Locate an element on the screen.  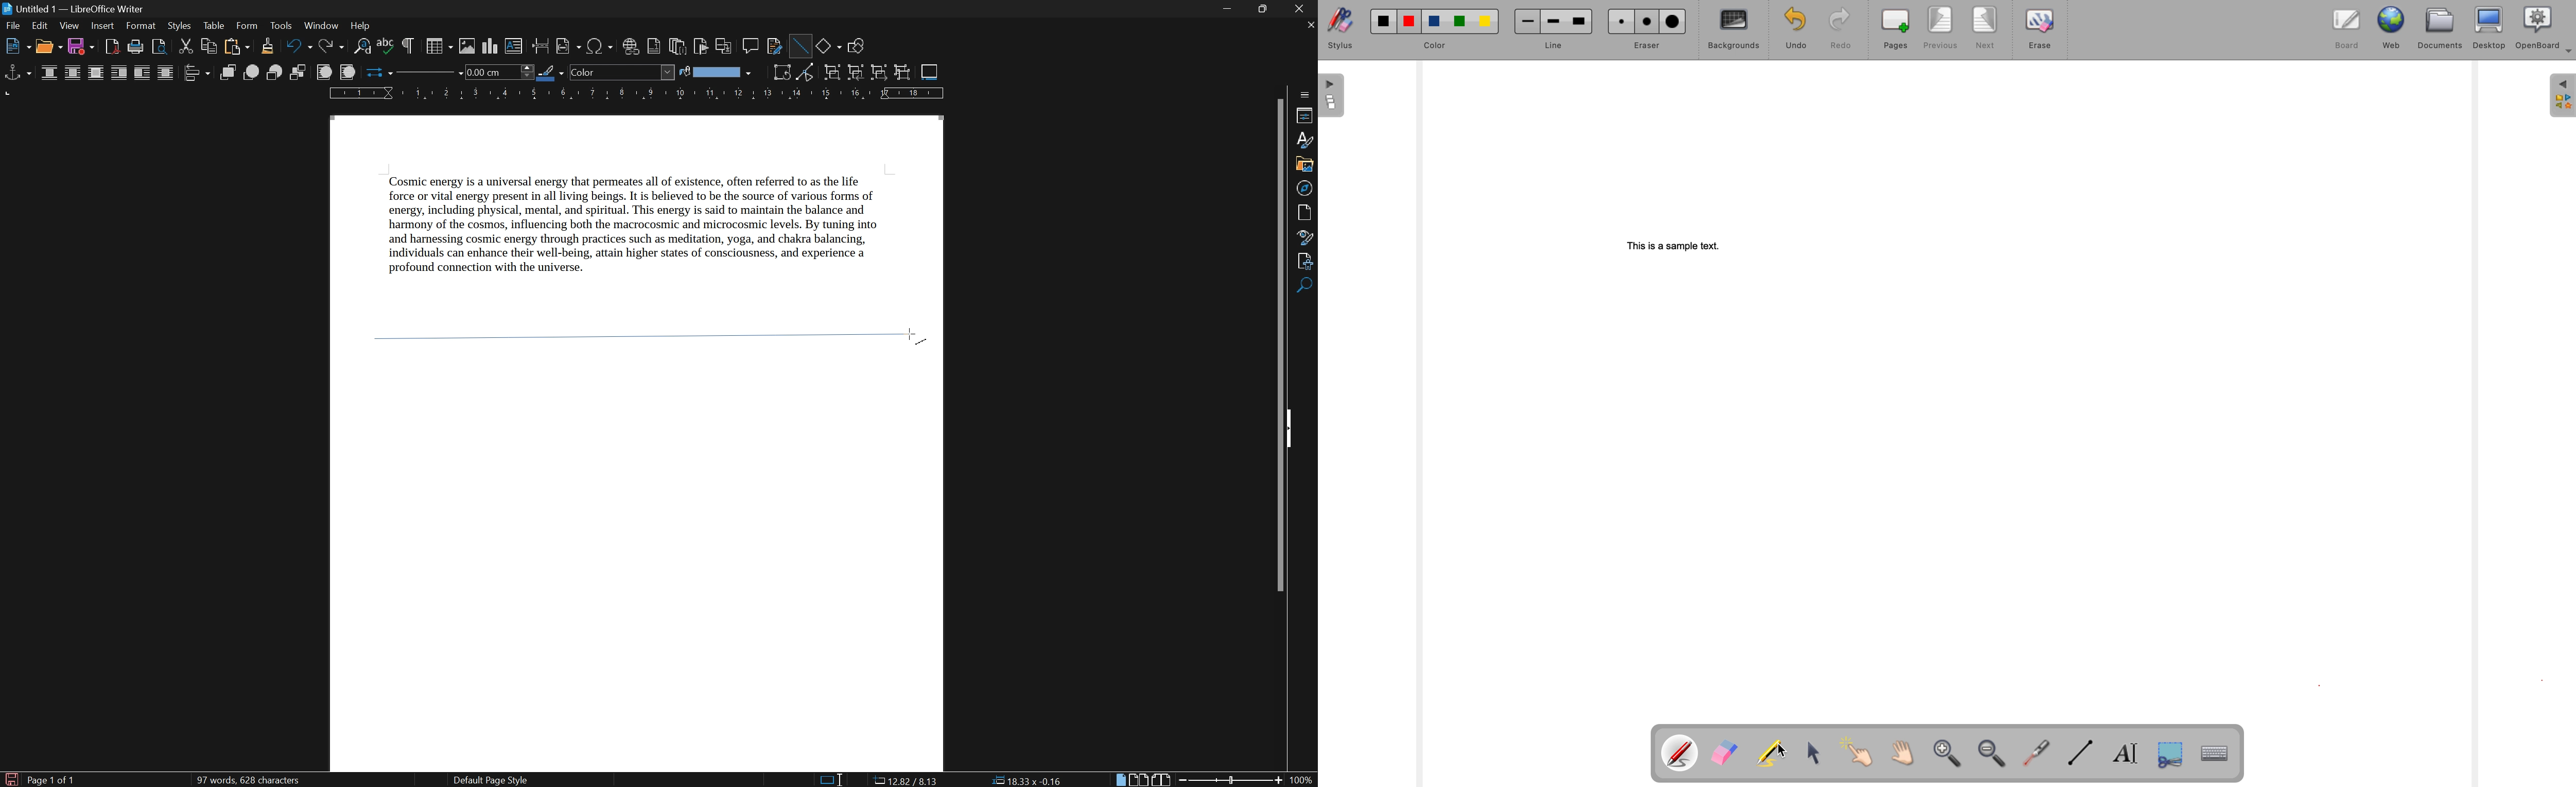
book view is located at coordinates (1161, 779).